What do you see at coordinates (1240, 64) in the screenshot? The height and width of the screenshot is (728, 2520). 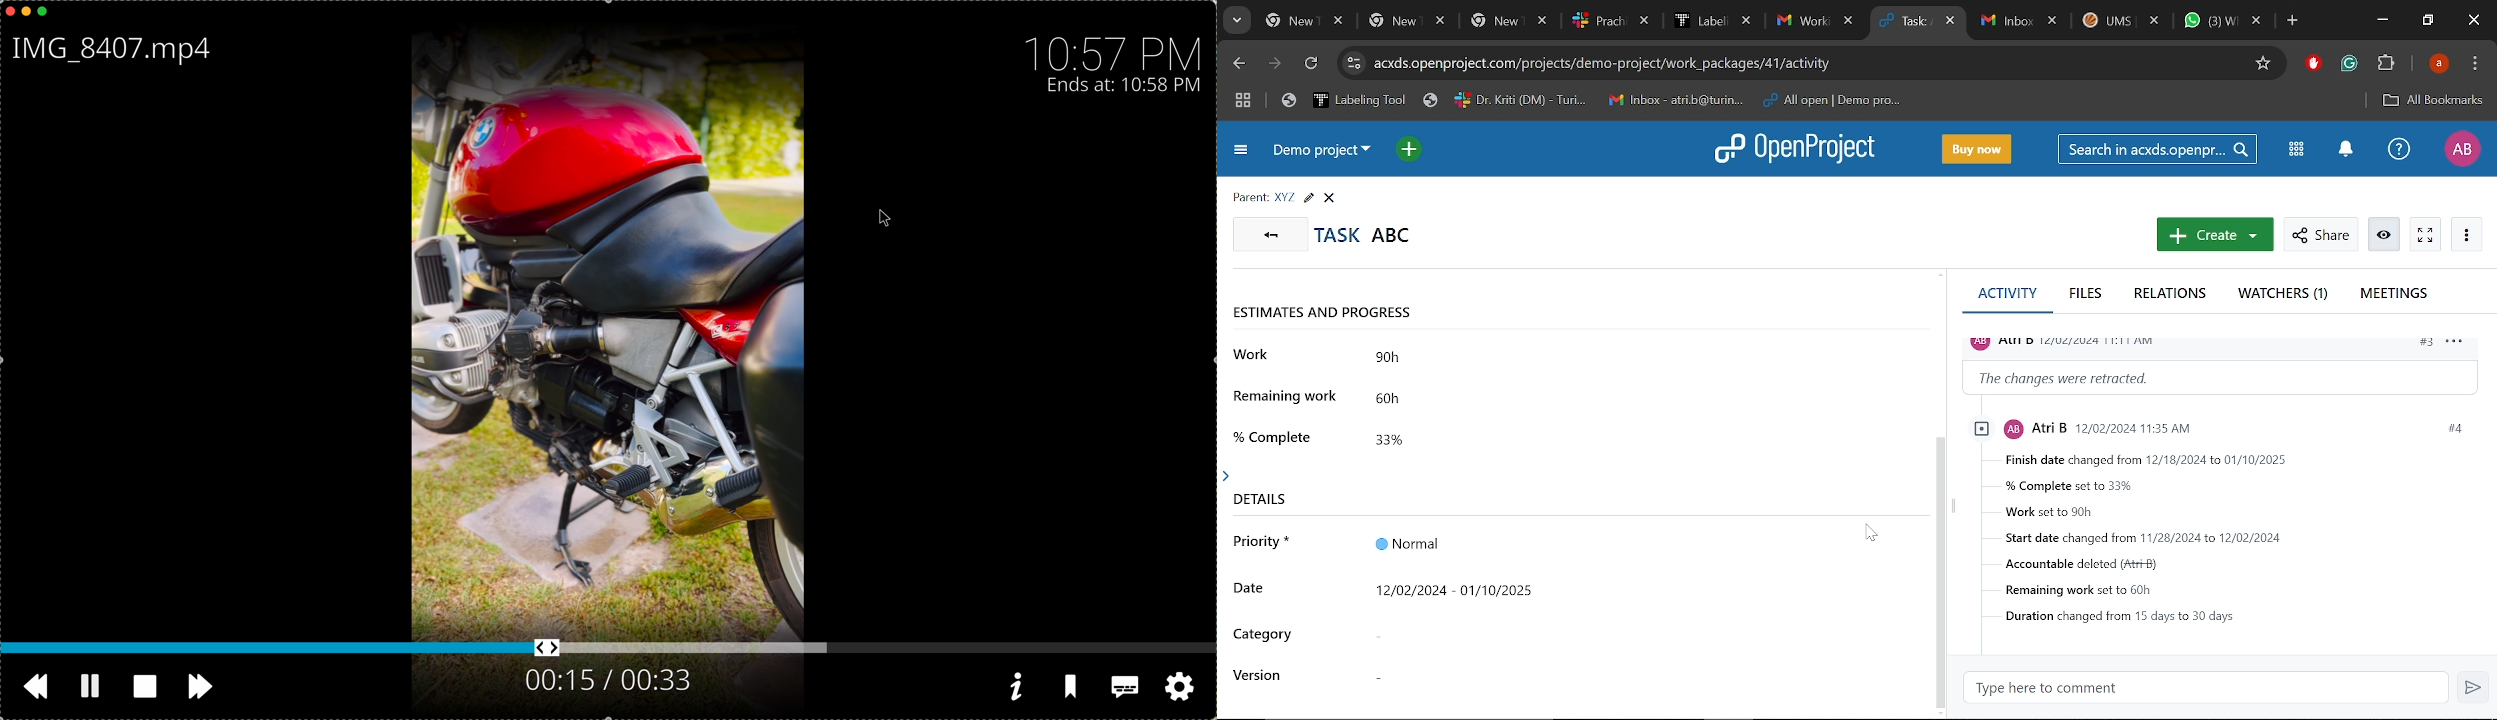 I see `Previous page` at bounding box center [1240, 64].